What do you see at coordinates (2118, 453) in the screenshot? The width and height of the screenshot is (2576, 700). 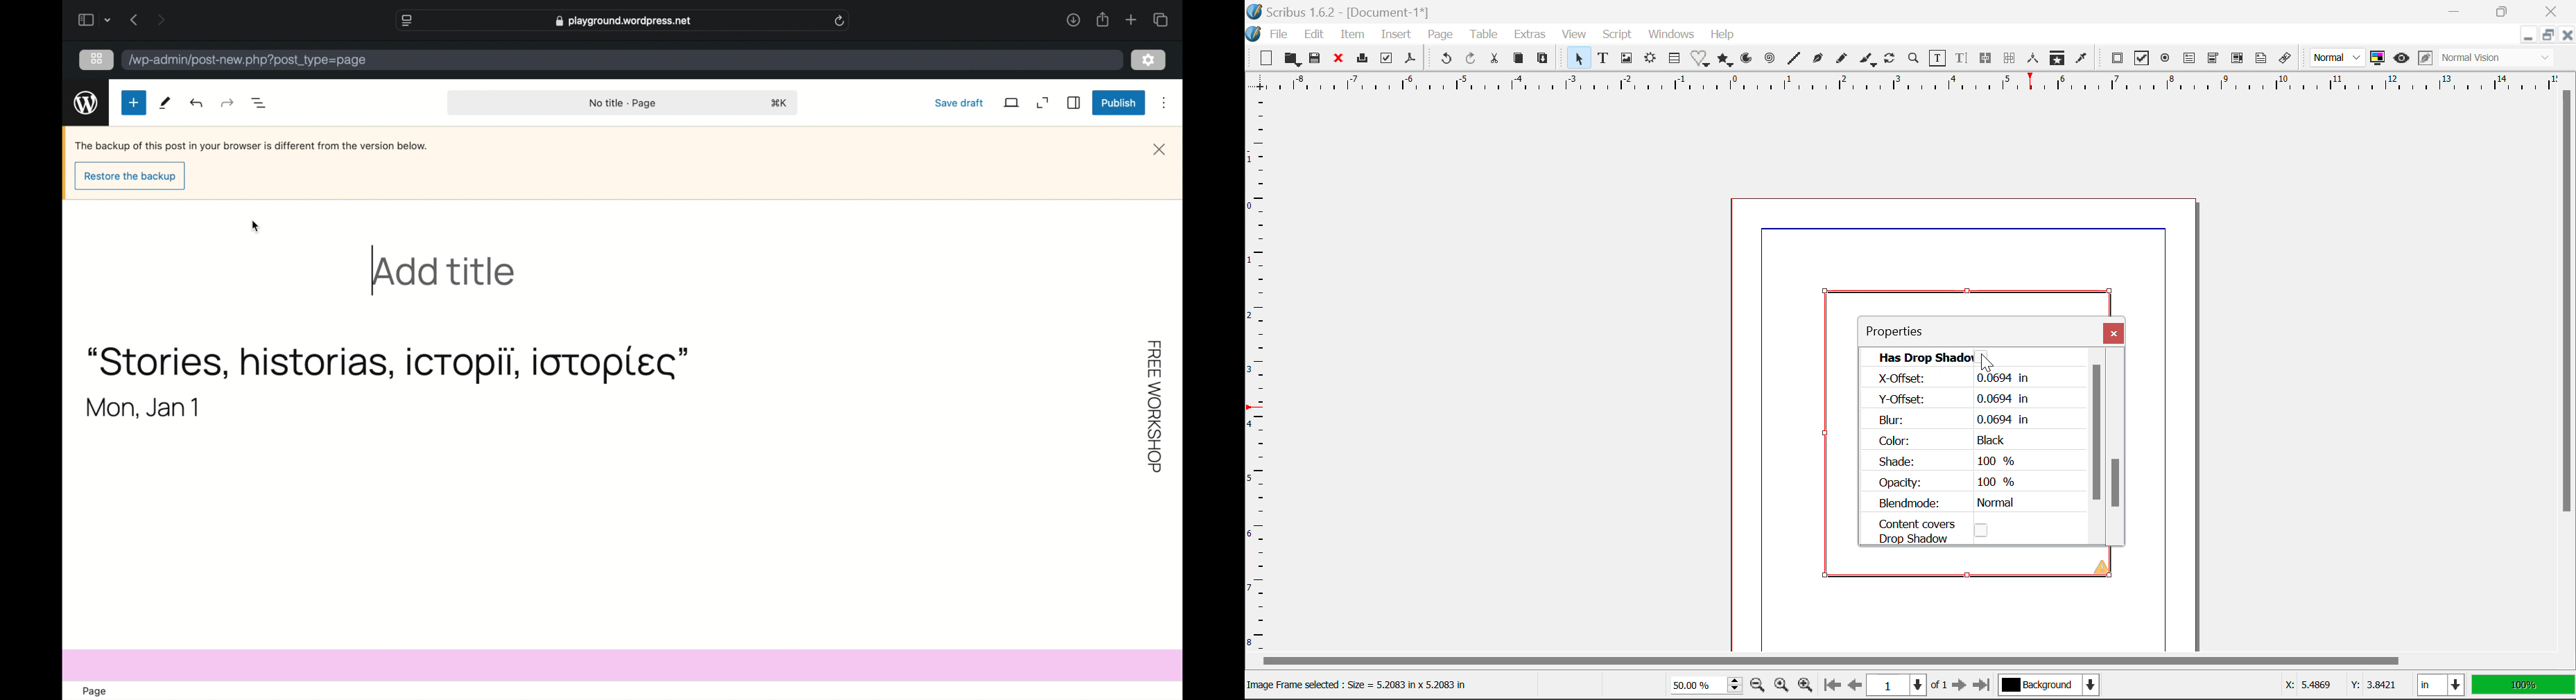 I see `Scroll Bar` at bounding box center [2118, 453].